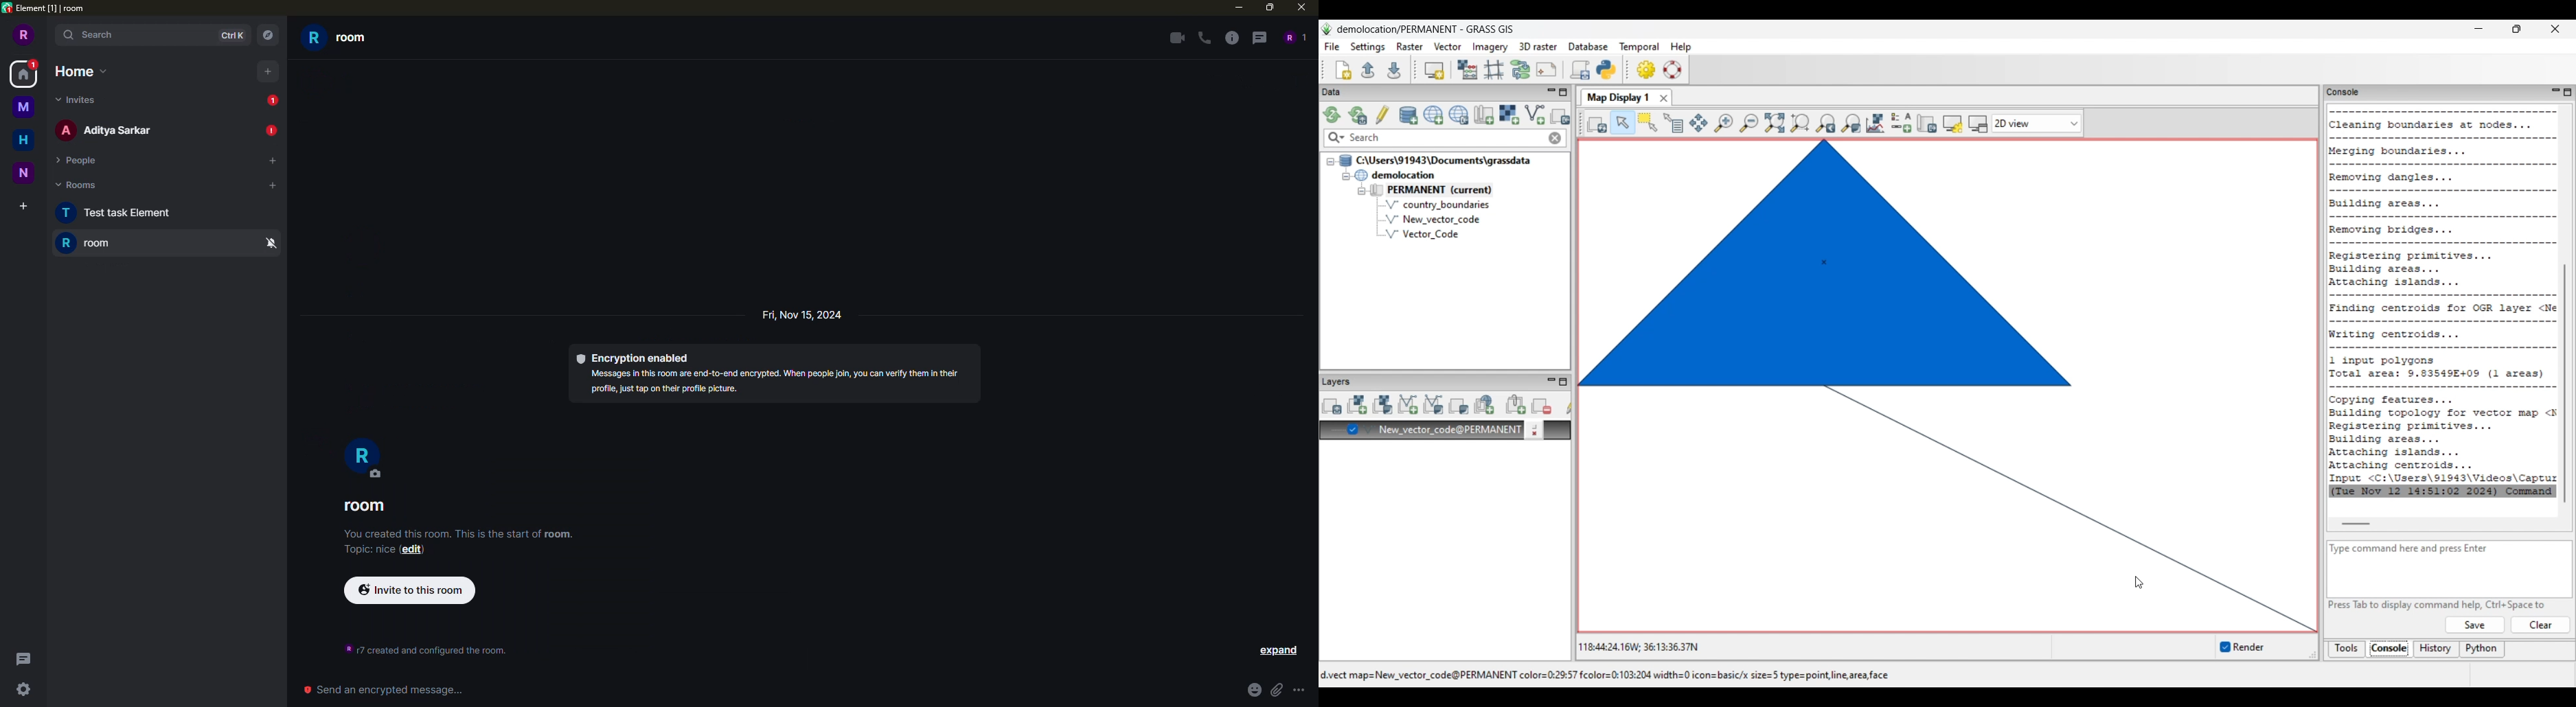 The image size is (2576, 728). Describe the element at coordinates (81, 71) in the screenshot. I see `home` at that location.